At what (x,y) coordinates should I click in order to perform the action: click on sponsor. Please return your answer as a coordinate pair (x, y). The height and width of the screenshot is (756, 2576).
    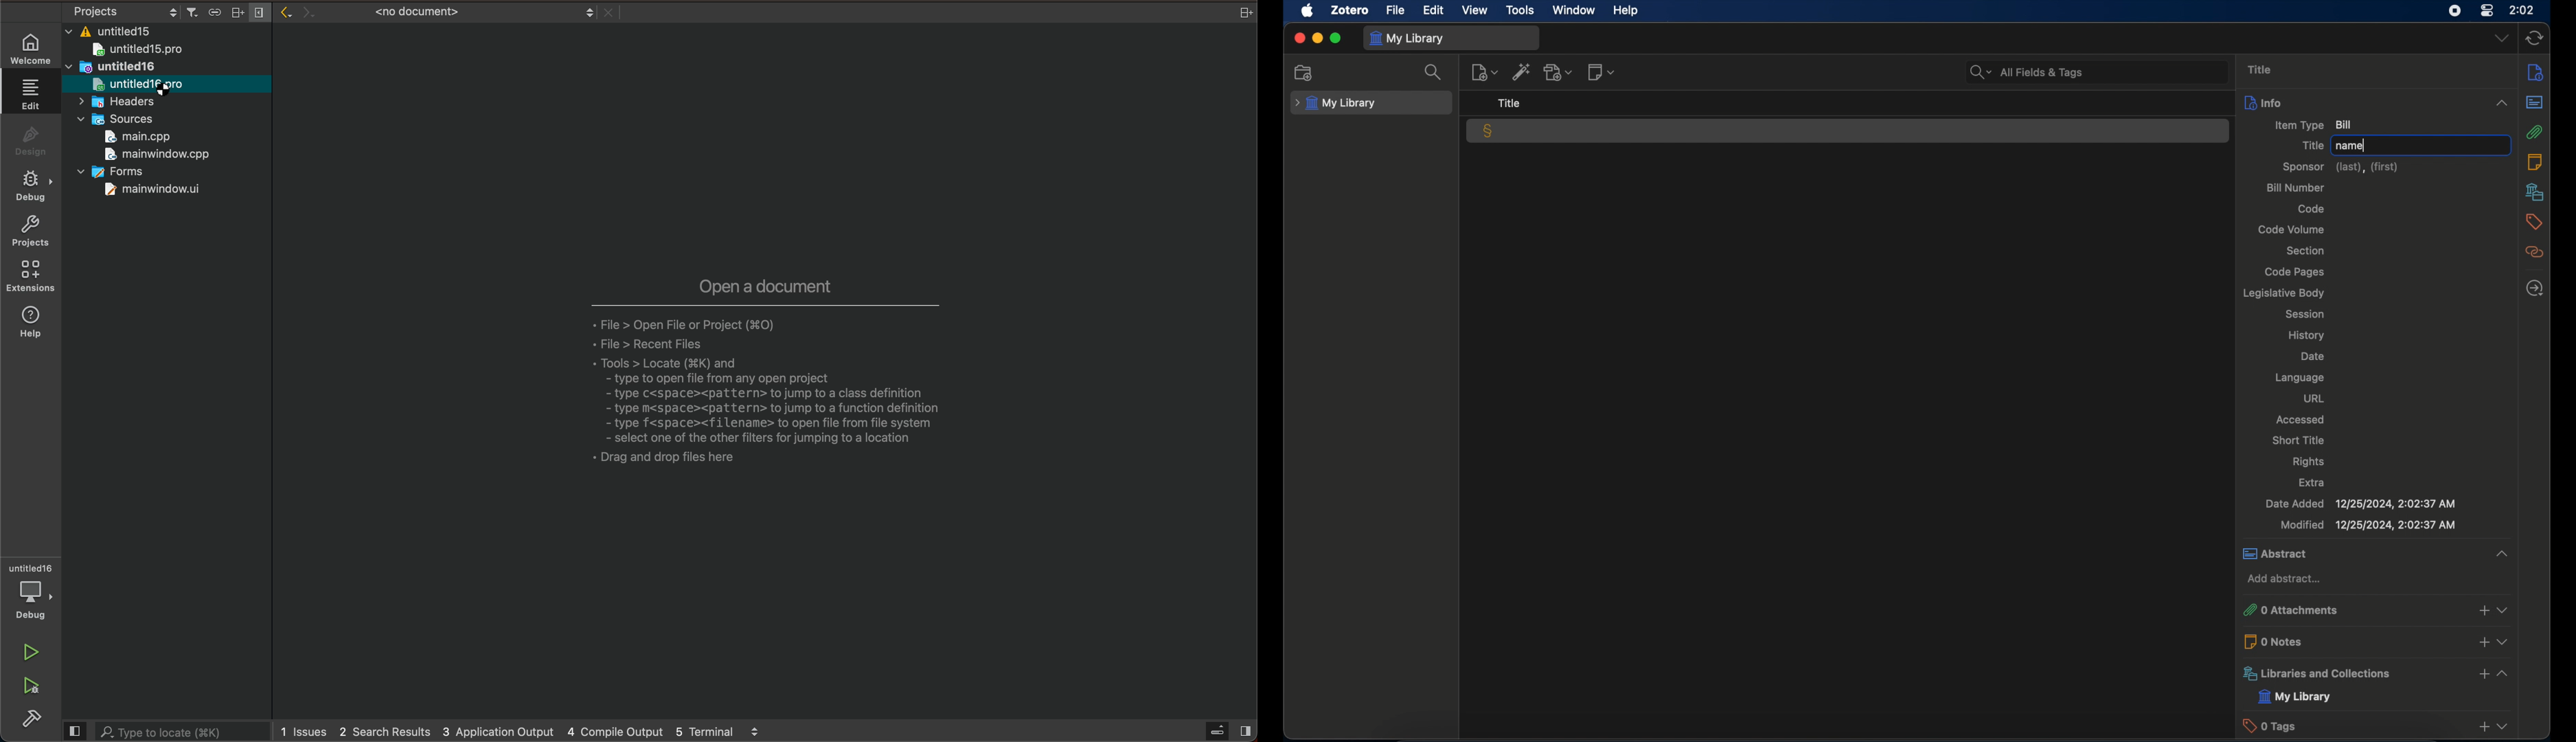
    Looking at the image, I should click on (2340, 168).